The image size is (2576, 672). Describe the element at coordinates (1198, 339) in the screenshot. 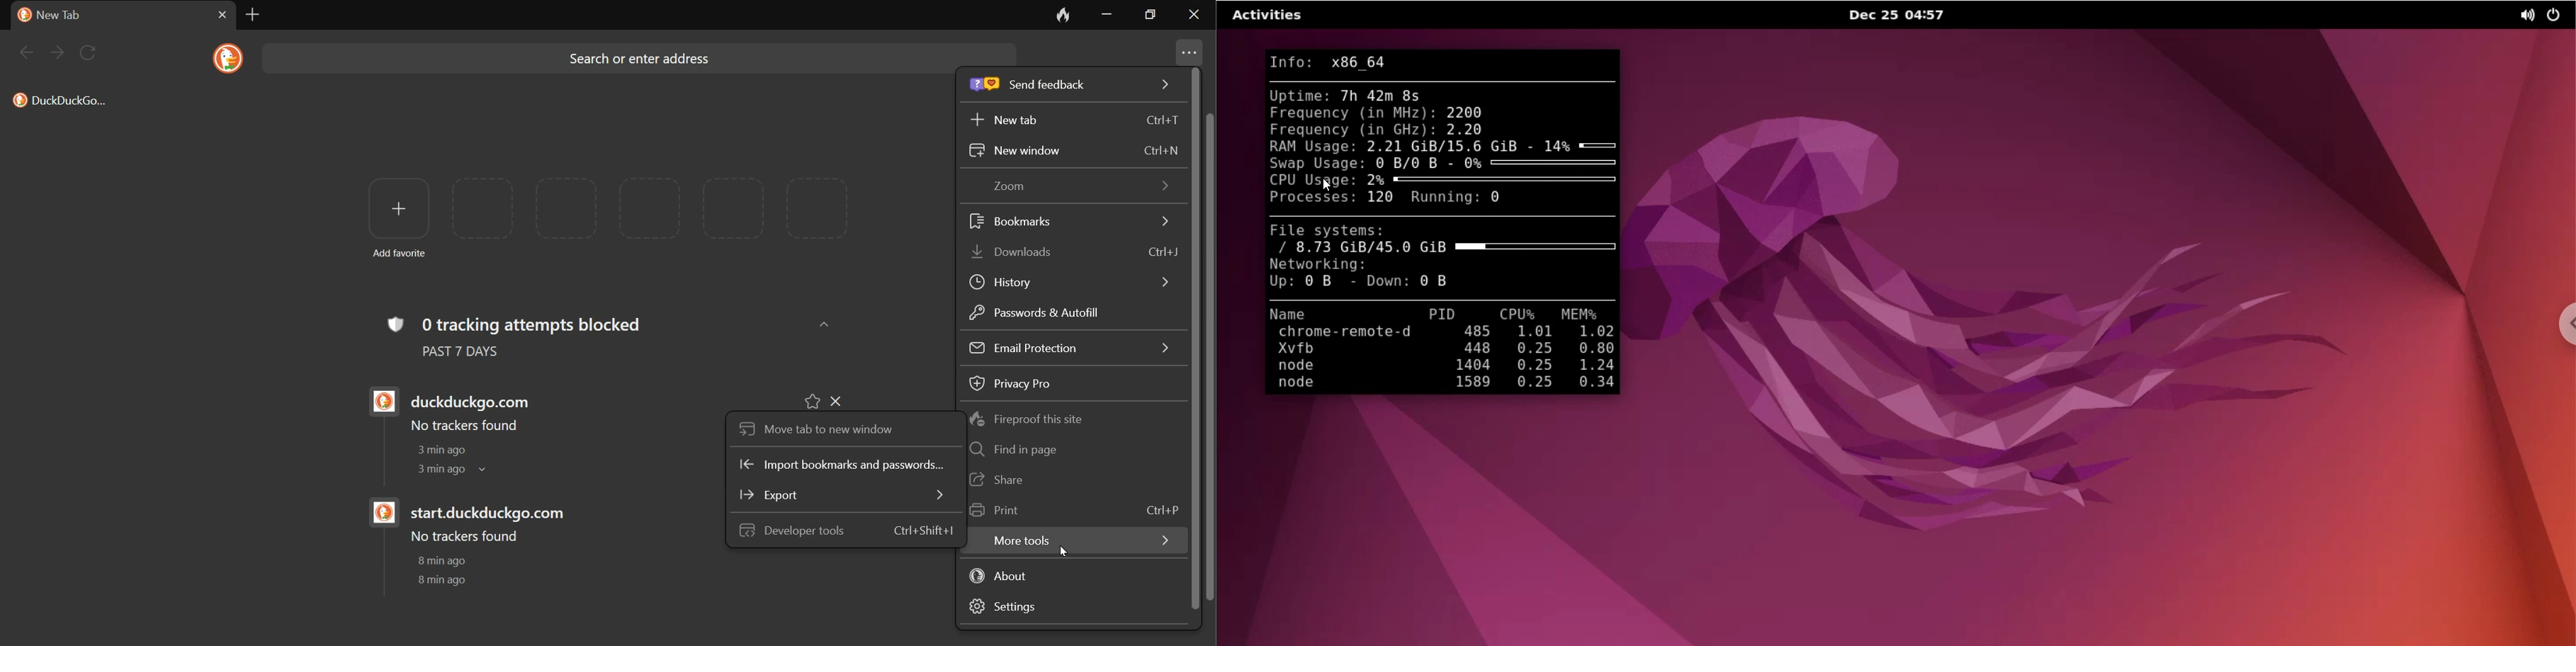

I see `scroll bar` at that location.